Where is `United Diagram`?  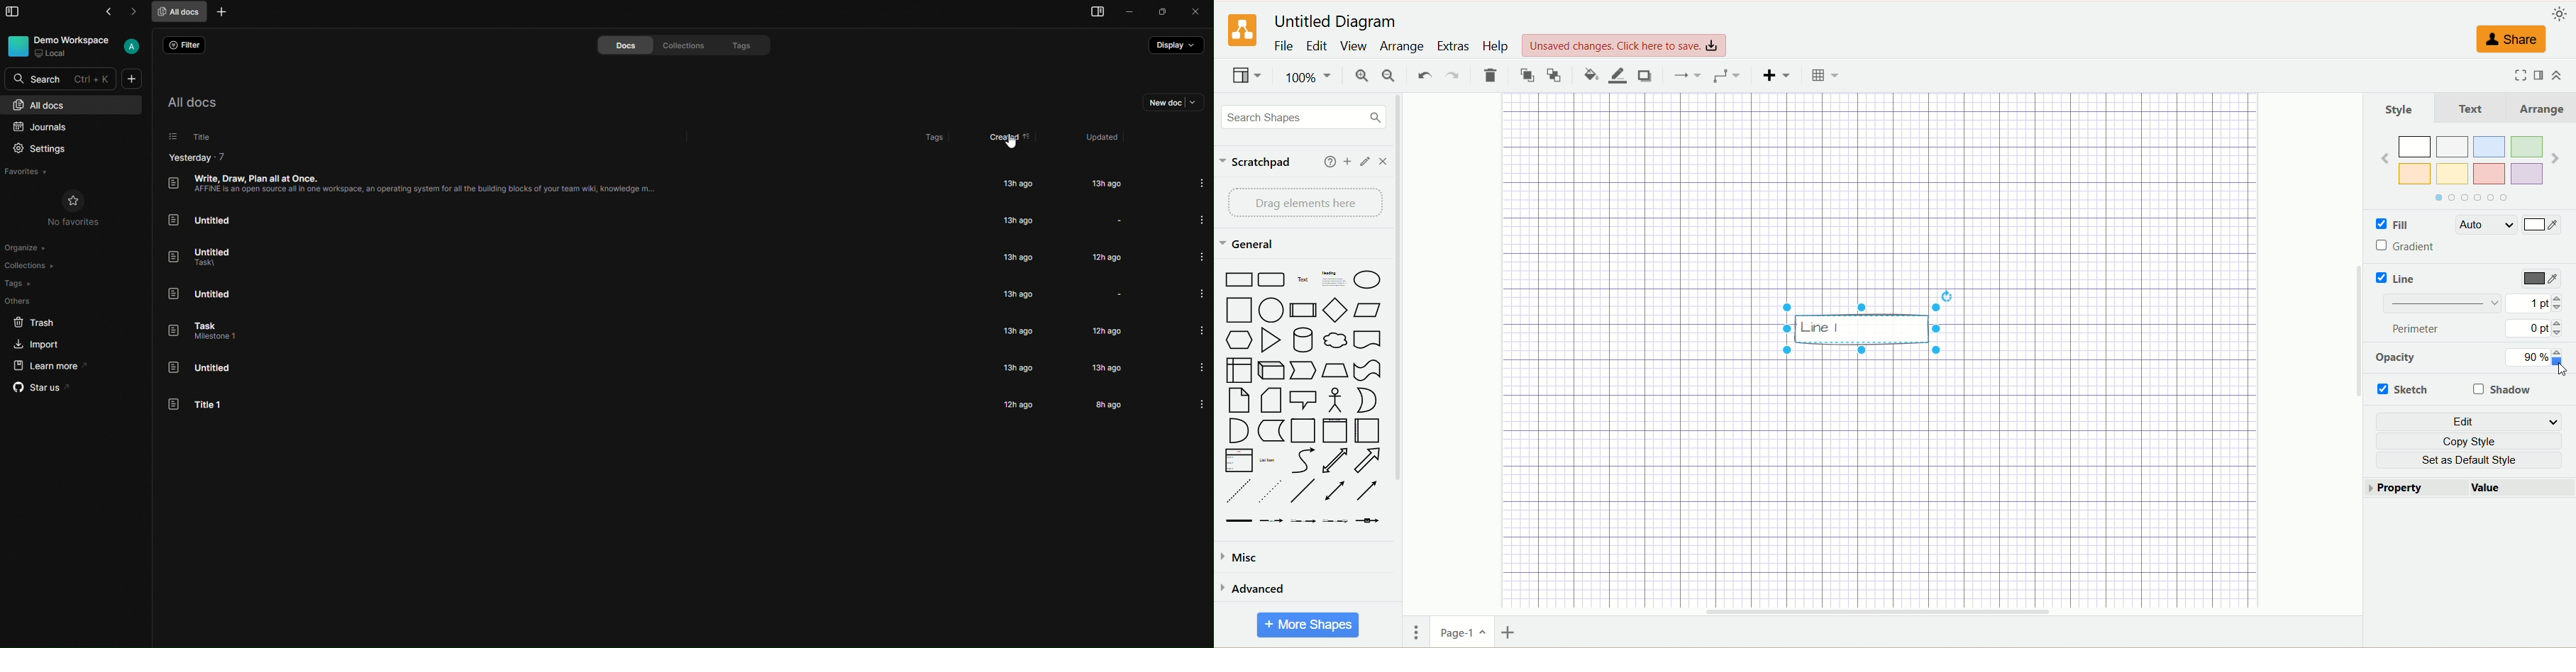 United Diagram is located at coordinates (1336, 22).